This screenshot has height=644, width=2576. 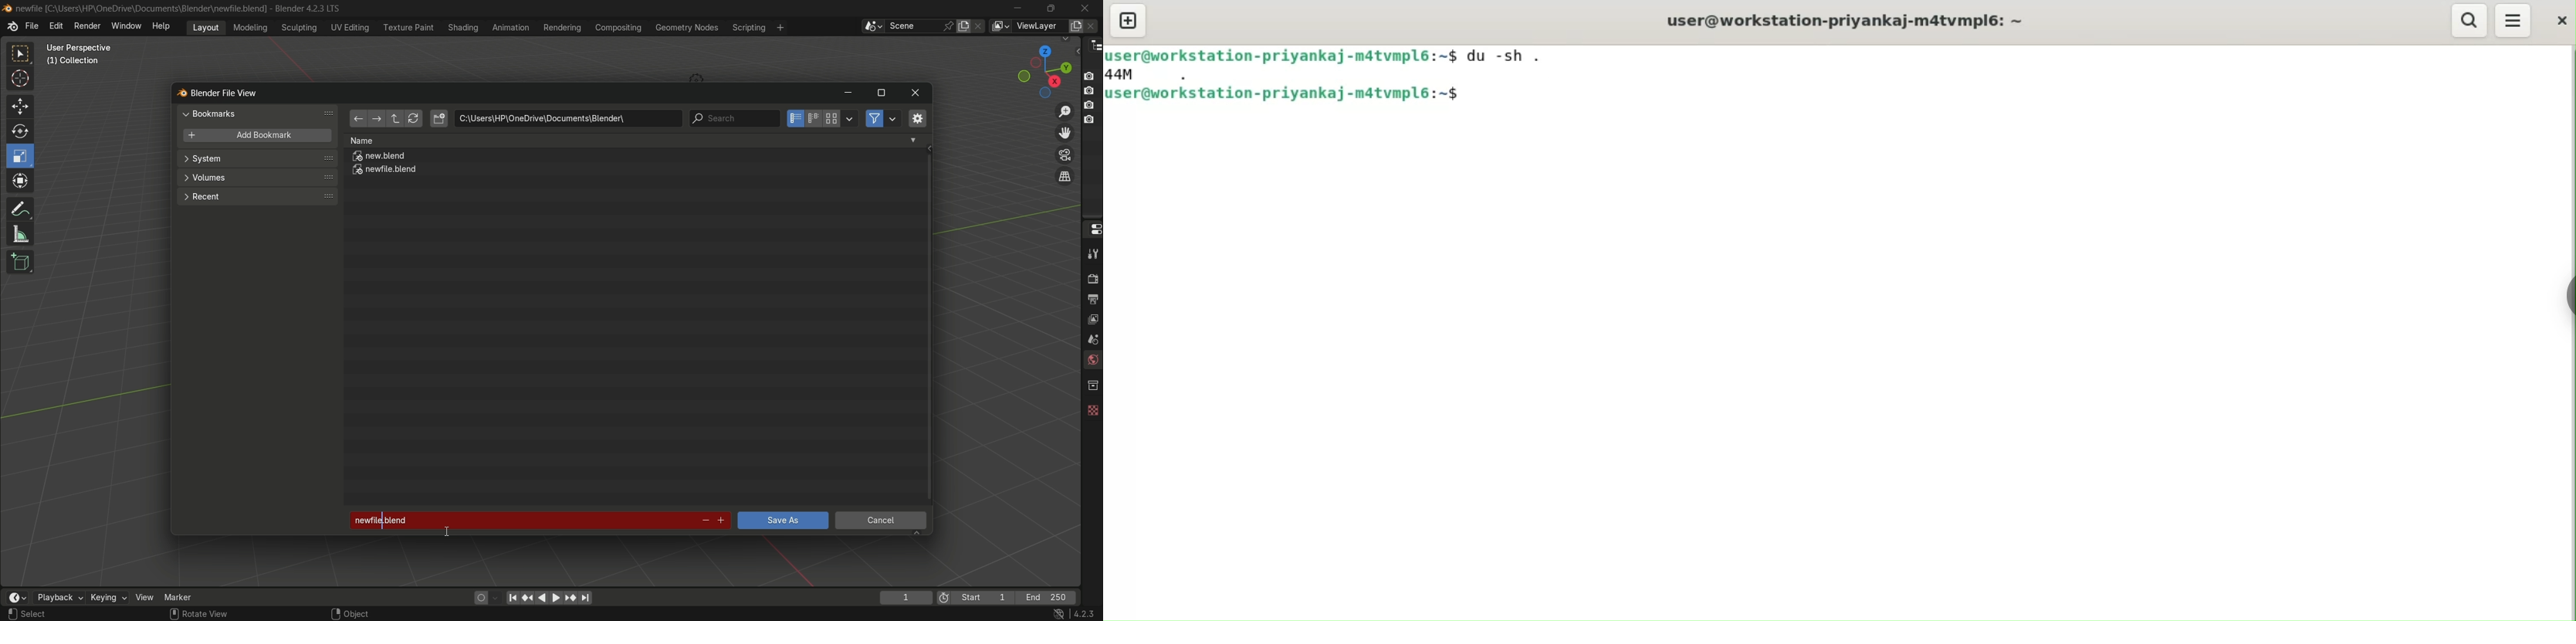 What do you see at coordinates (916, 93) in the screenshot?
I see `close window` at bounding box center [916, 93].